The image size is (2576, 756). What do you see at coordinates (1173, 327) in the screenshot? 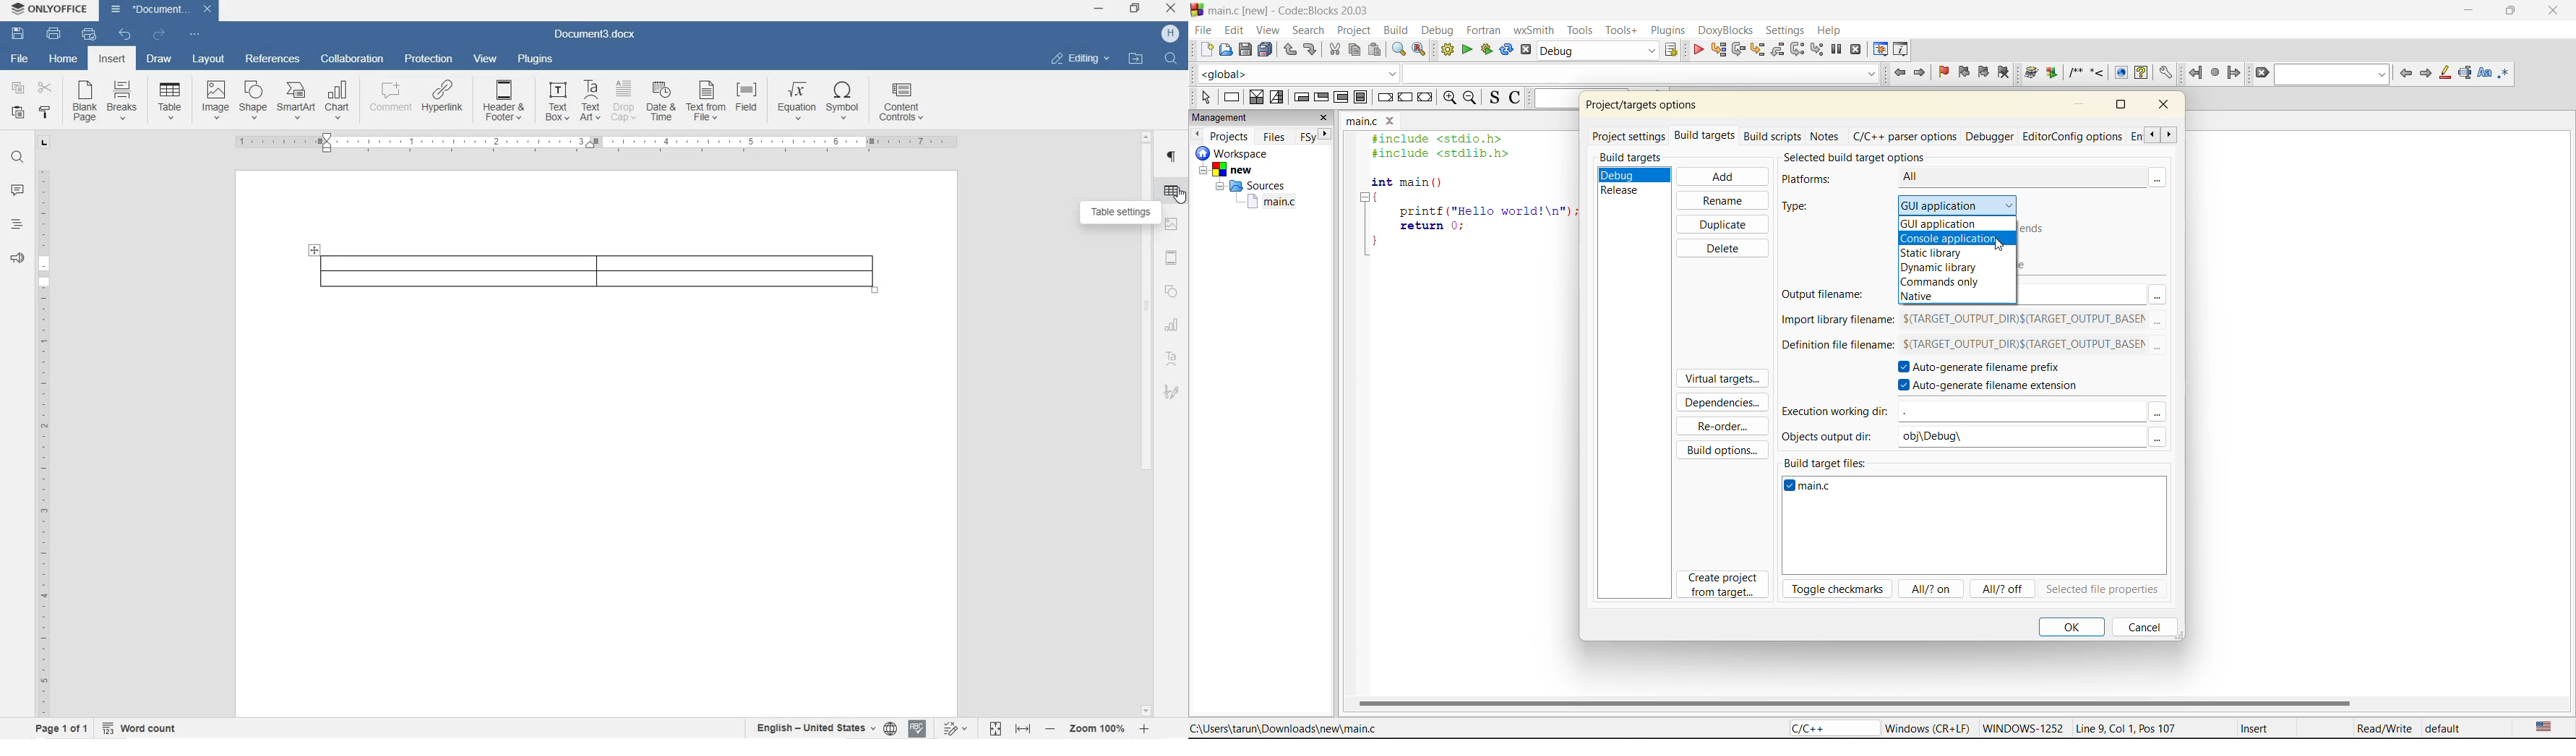
I see `CHART` at bounding box center [1173, 327].